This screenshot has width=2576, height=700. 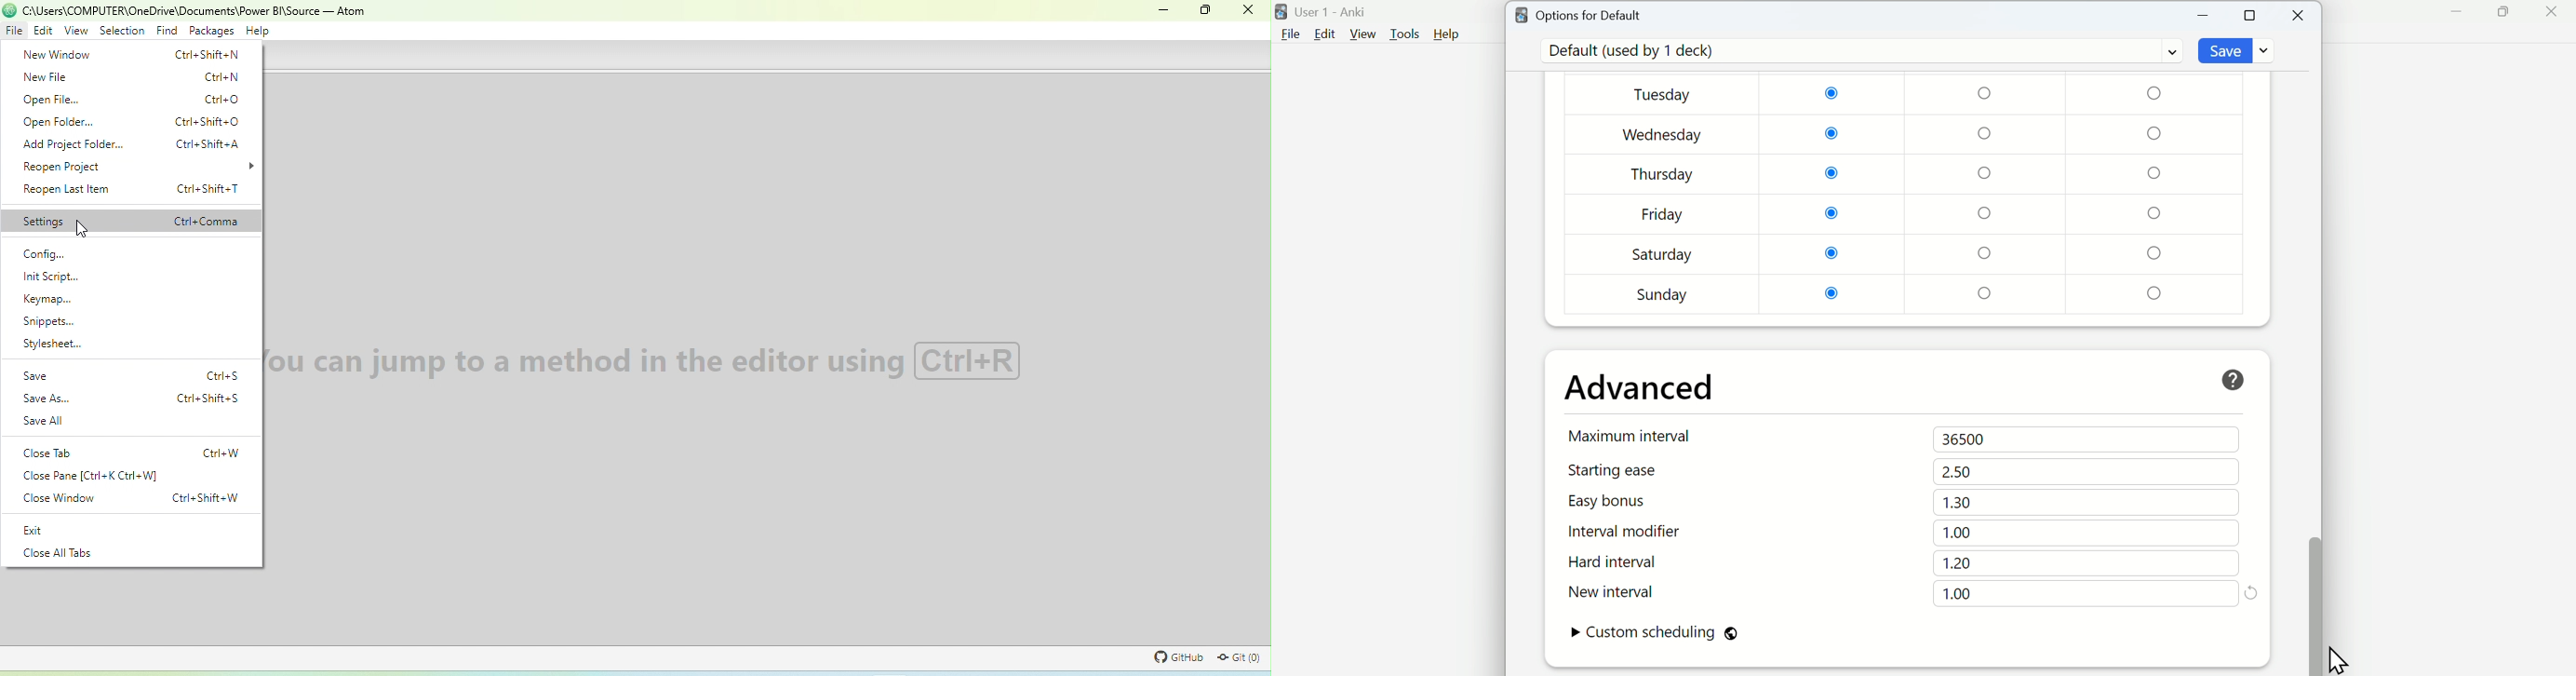 What do you see at coordinates (257, 31) in the screenshot?
I see `help menu` at bounding box center [257, 31].